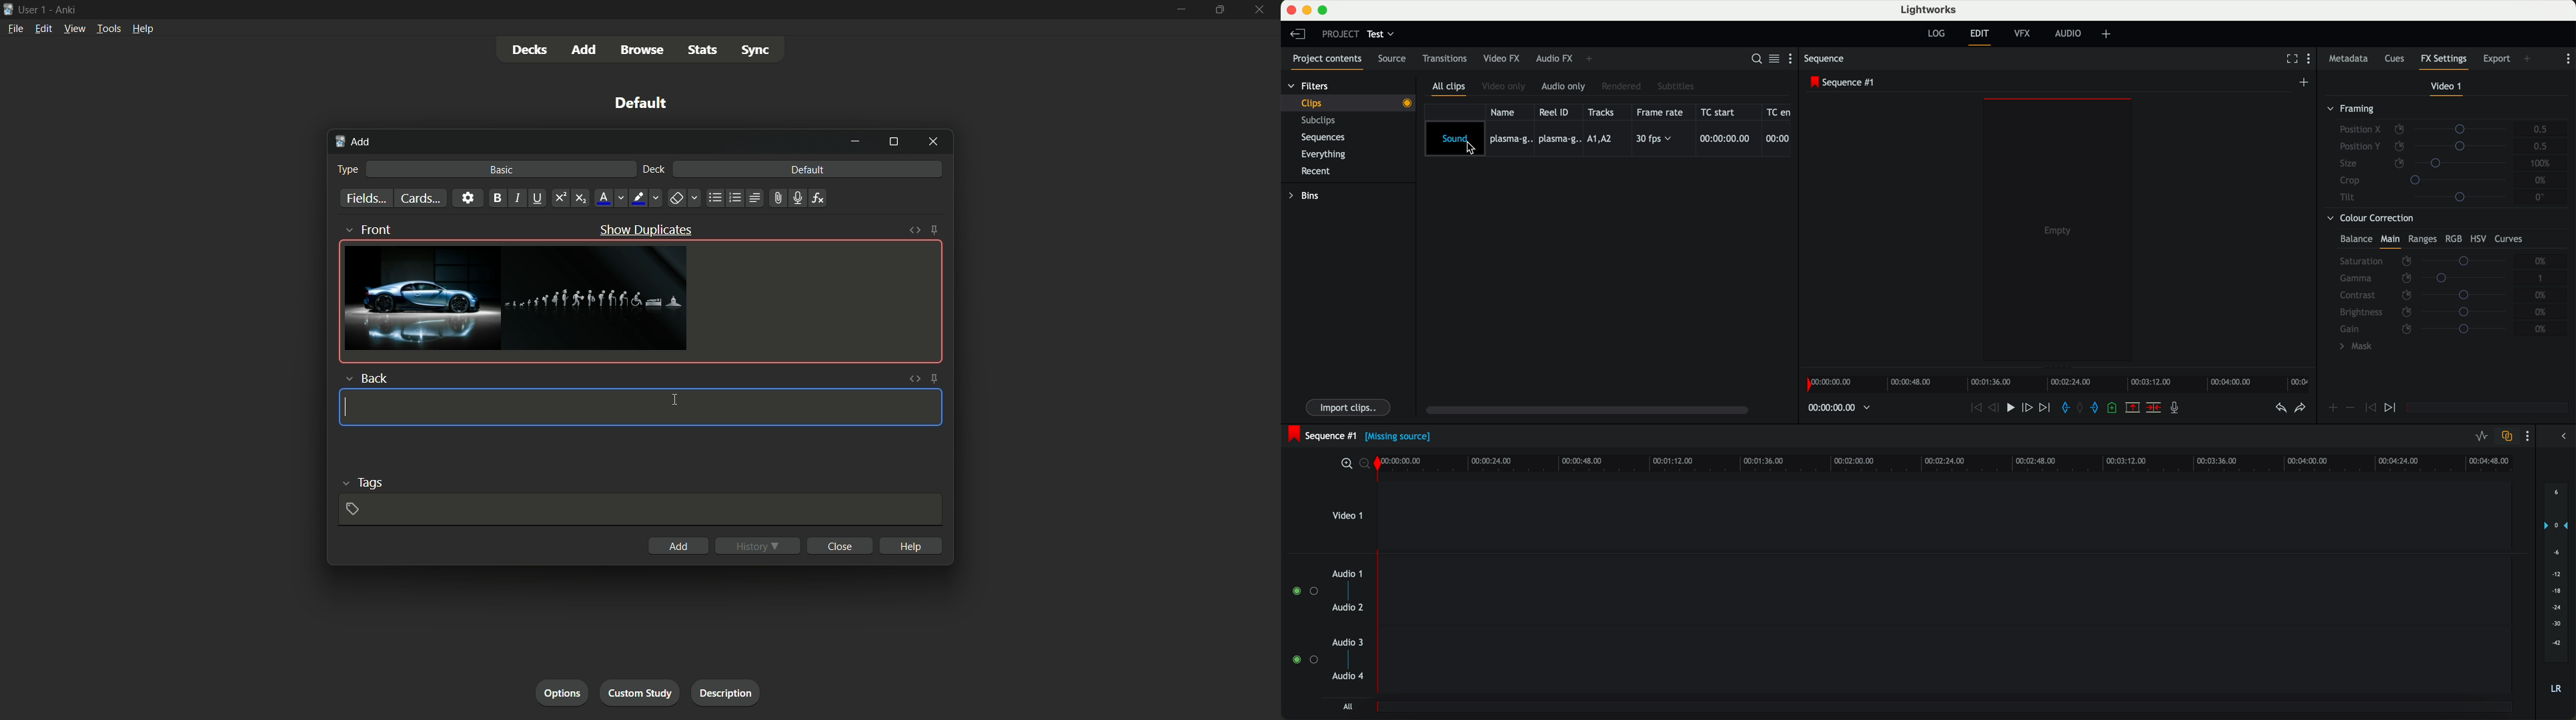 The width and height of the screenshot is (2576, 728). I want to click on scroll bar, so click(1592, 411).